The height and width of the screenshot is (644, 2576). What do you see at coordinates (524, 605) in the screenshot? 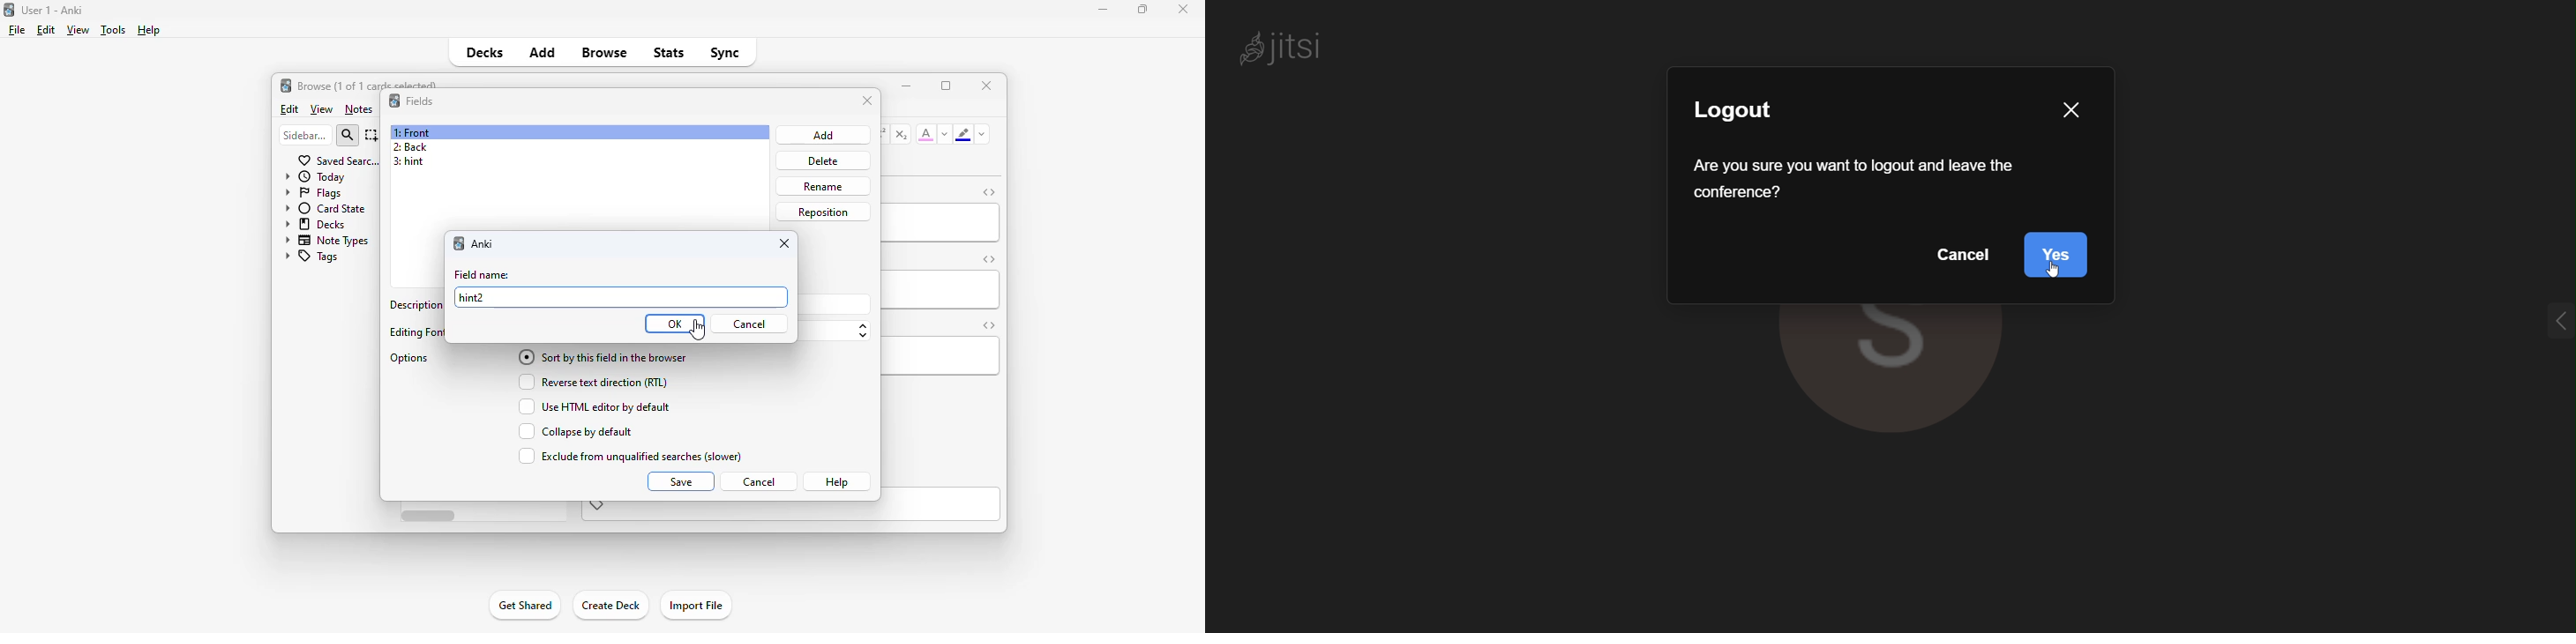
I see `get shared` at bounding box center [524, 605].